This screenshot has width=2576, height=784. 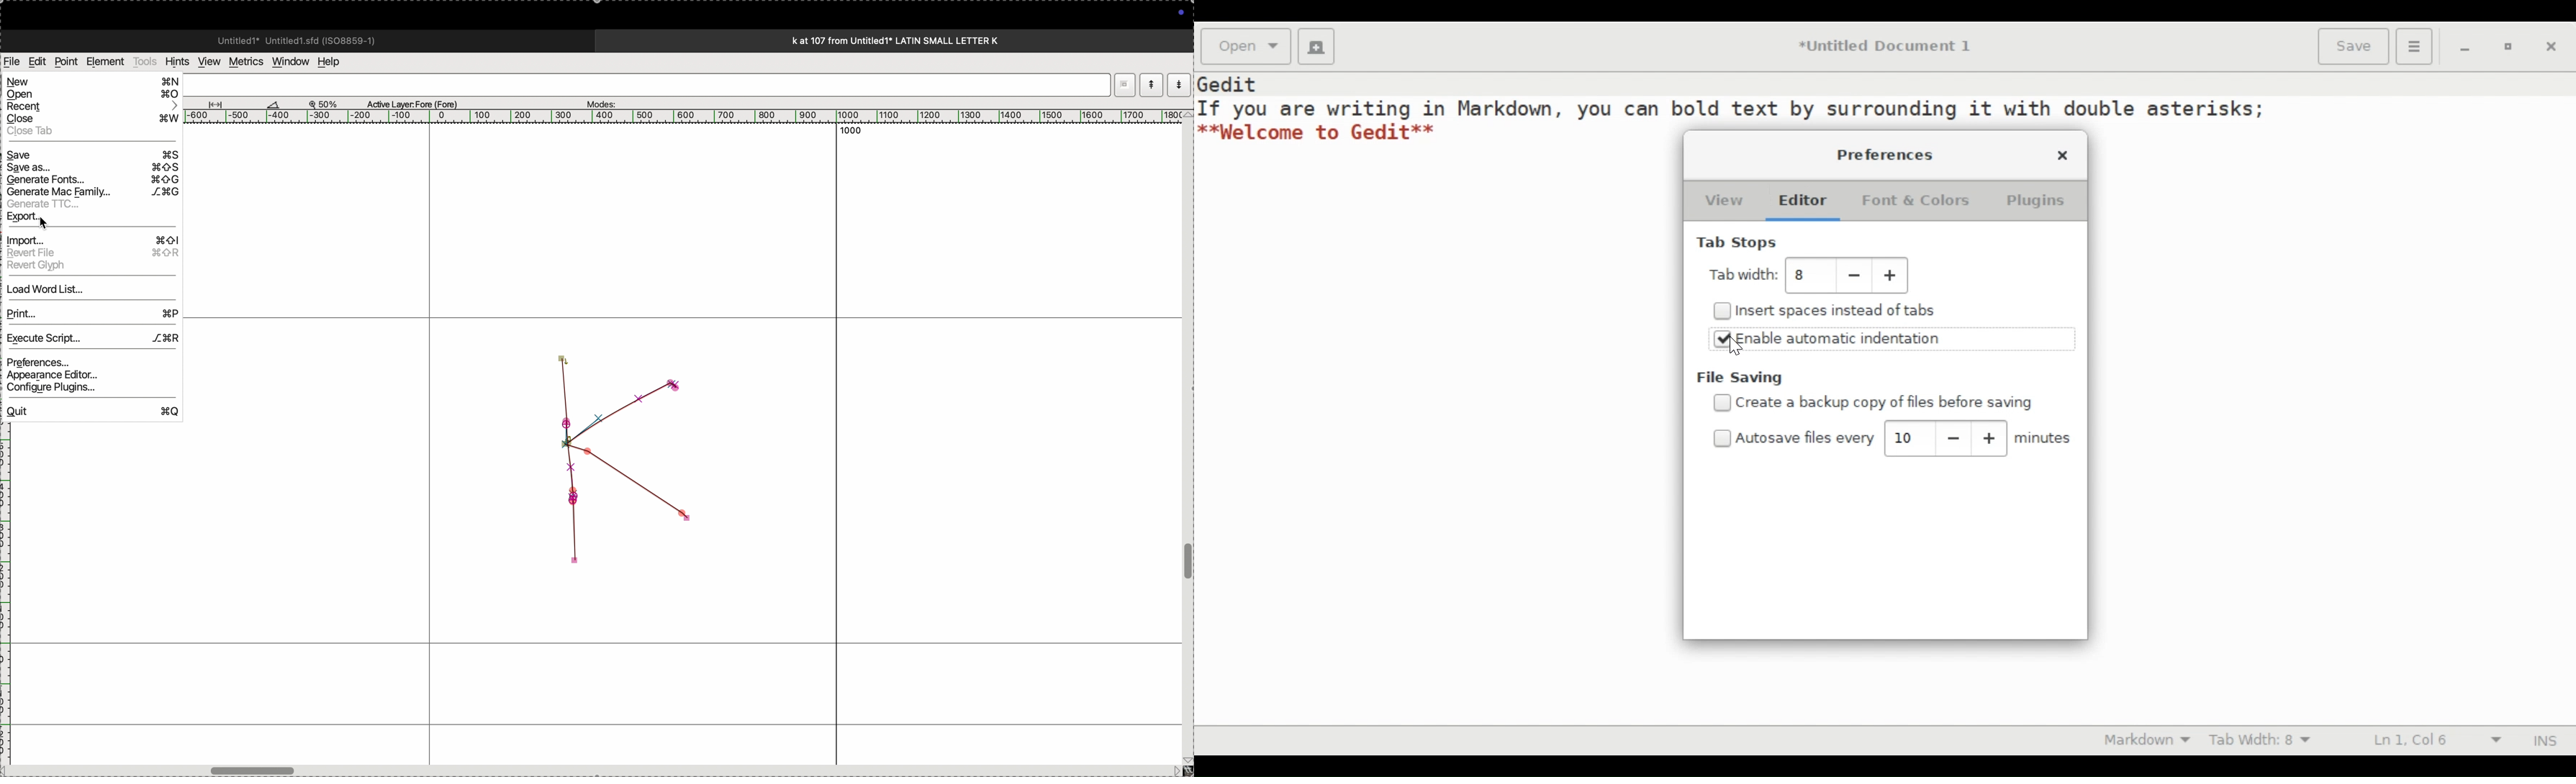 I want to click on close tab, so click(x=90, y=131).